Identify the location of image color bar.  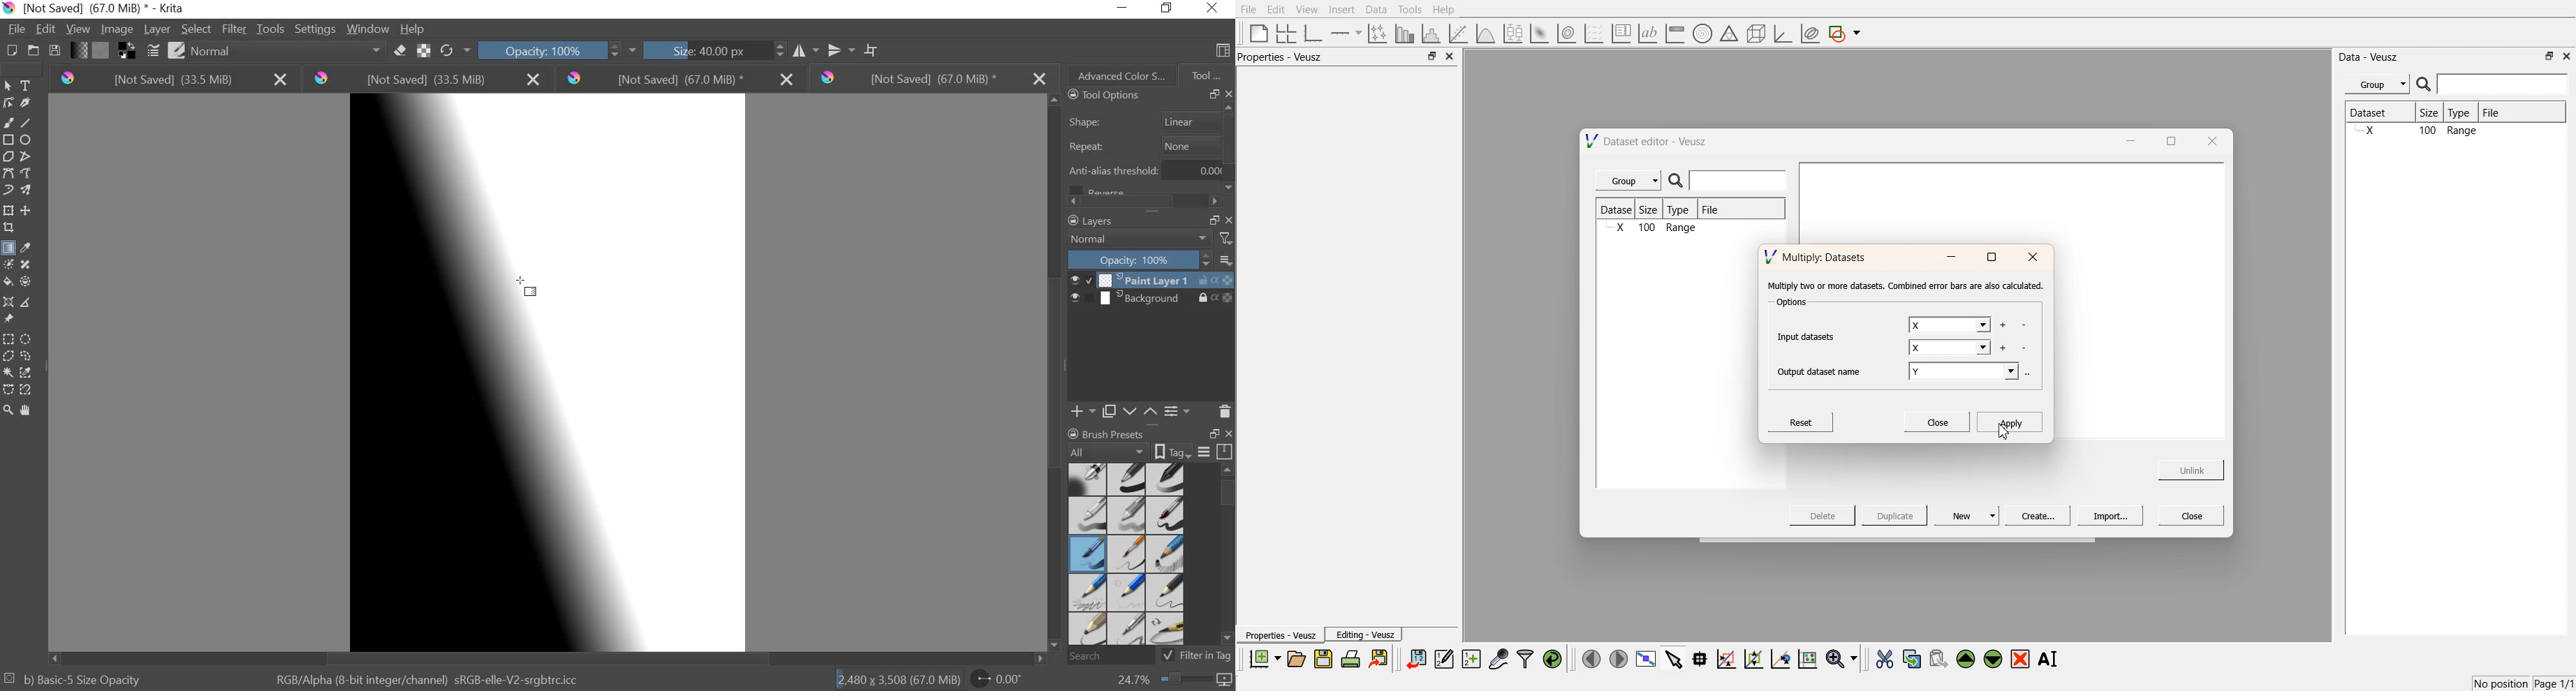
(1675, 34).